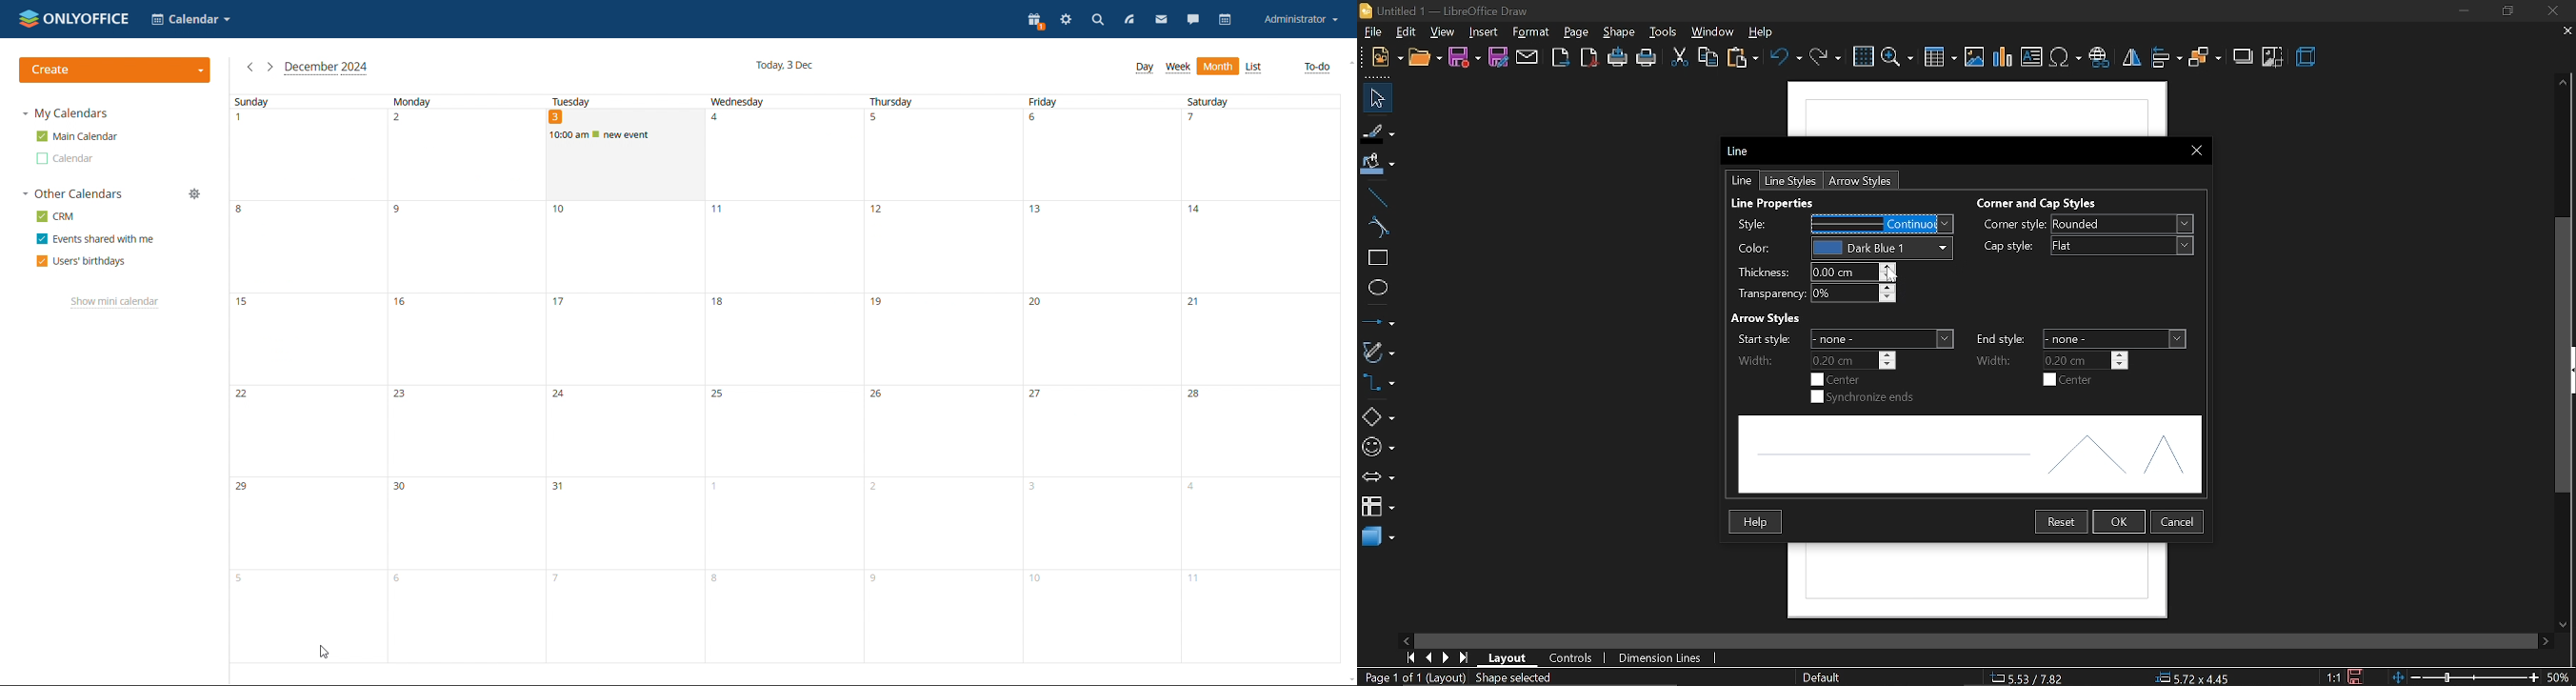 The height and width of the screenshot is (700, 2576). Describe the element at coordinates (1378, 353) in the screenshot. I see `curves and polygons` at that location.